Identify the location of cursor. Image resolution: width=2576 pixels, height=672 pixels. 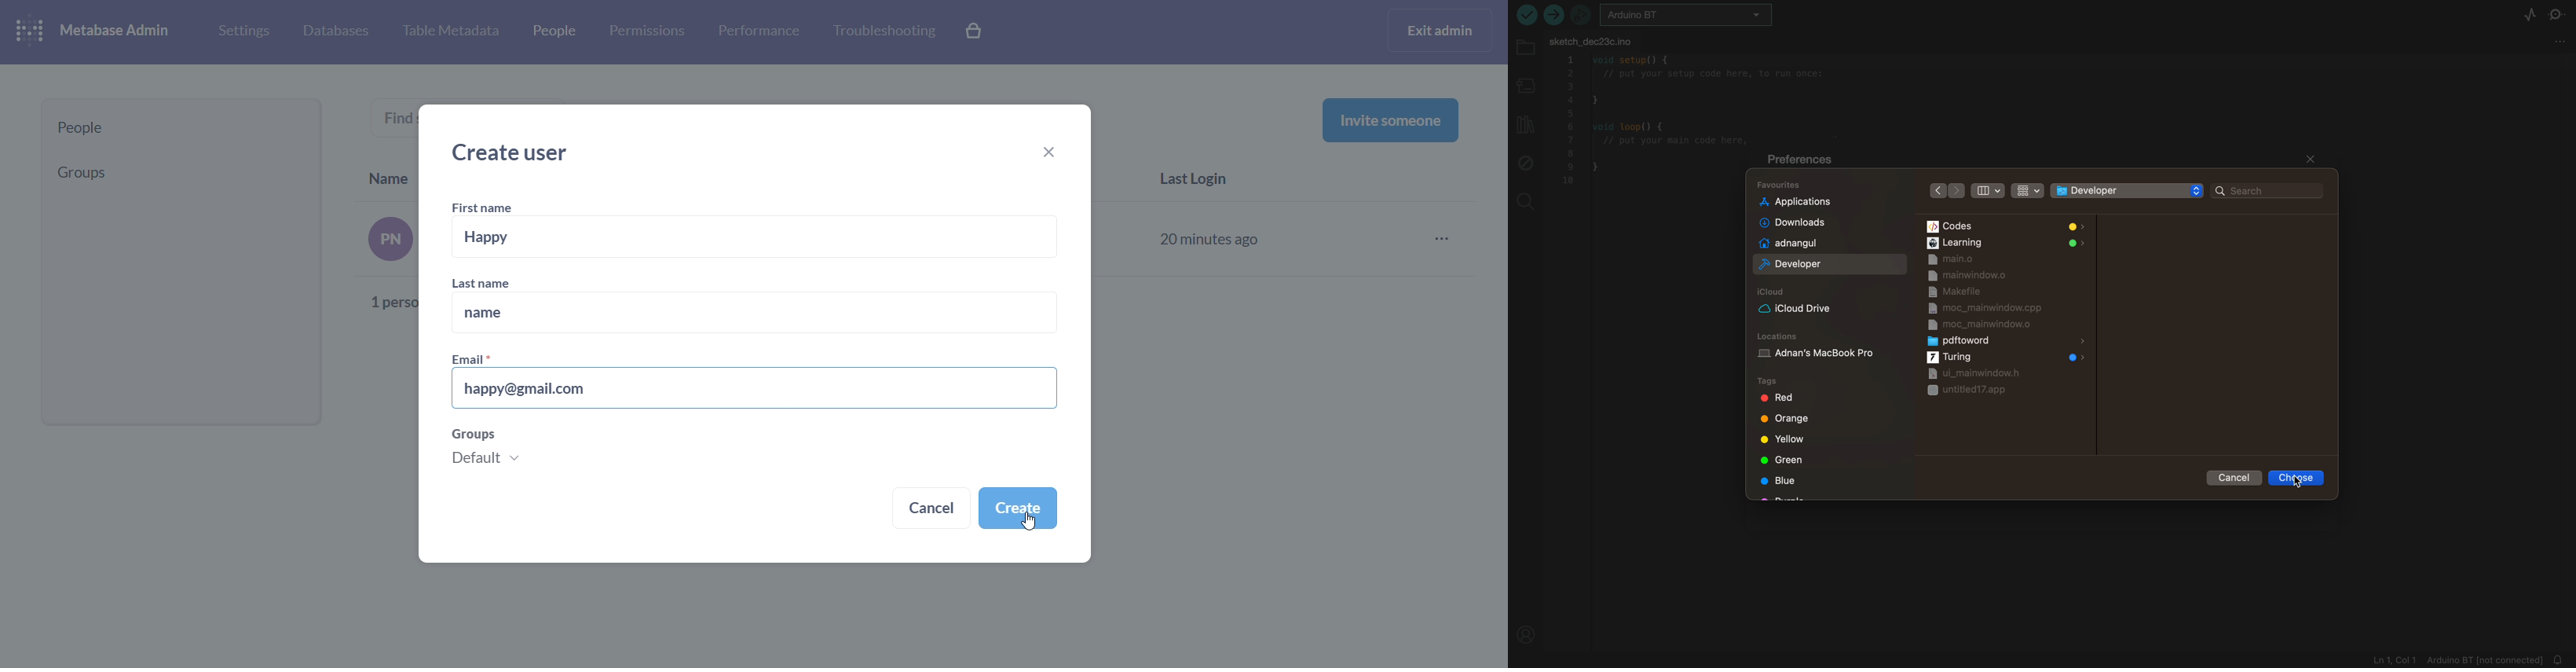
(1027, 522).